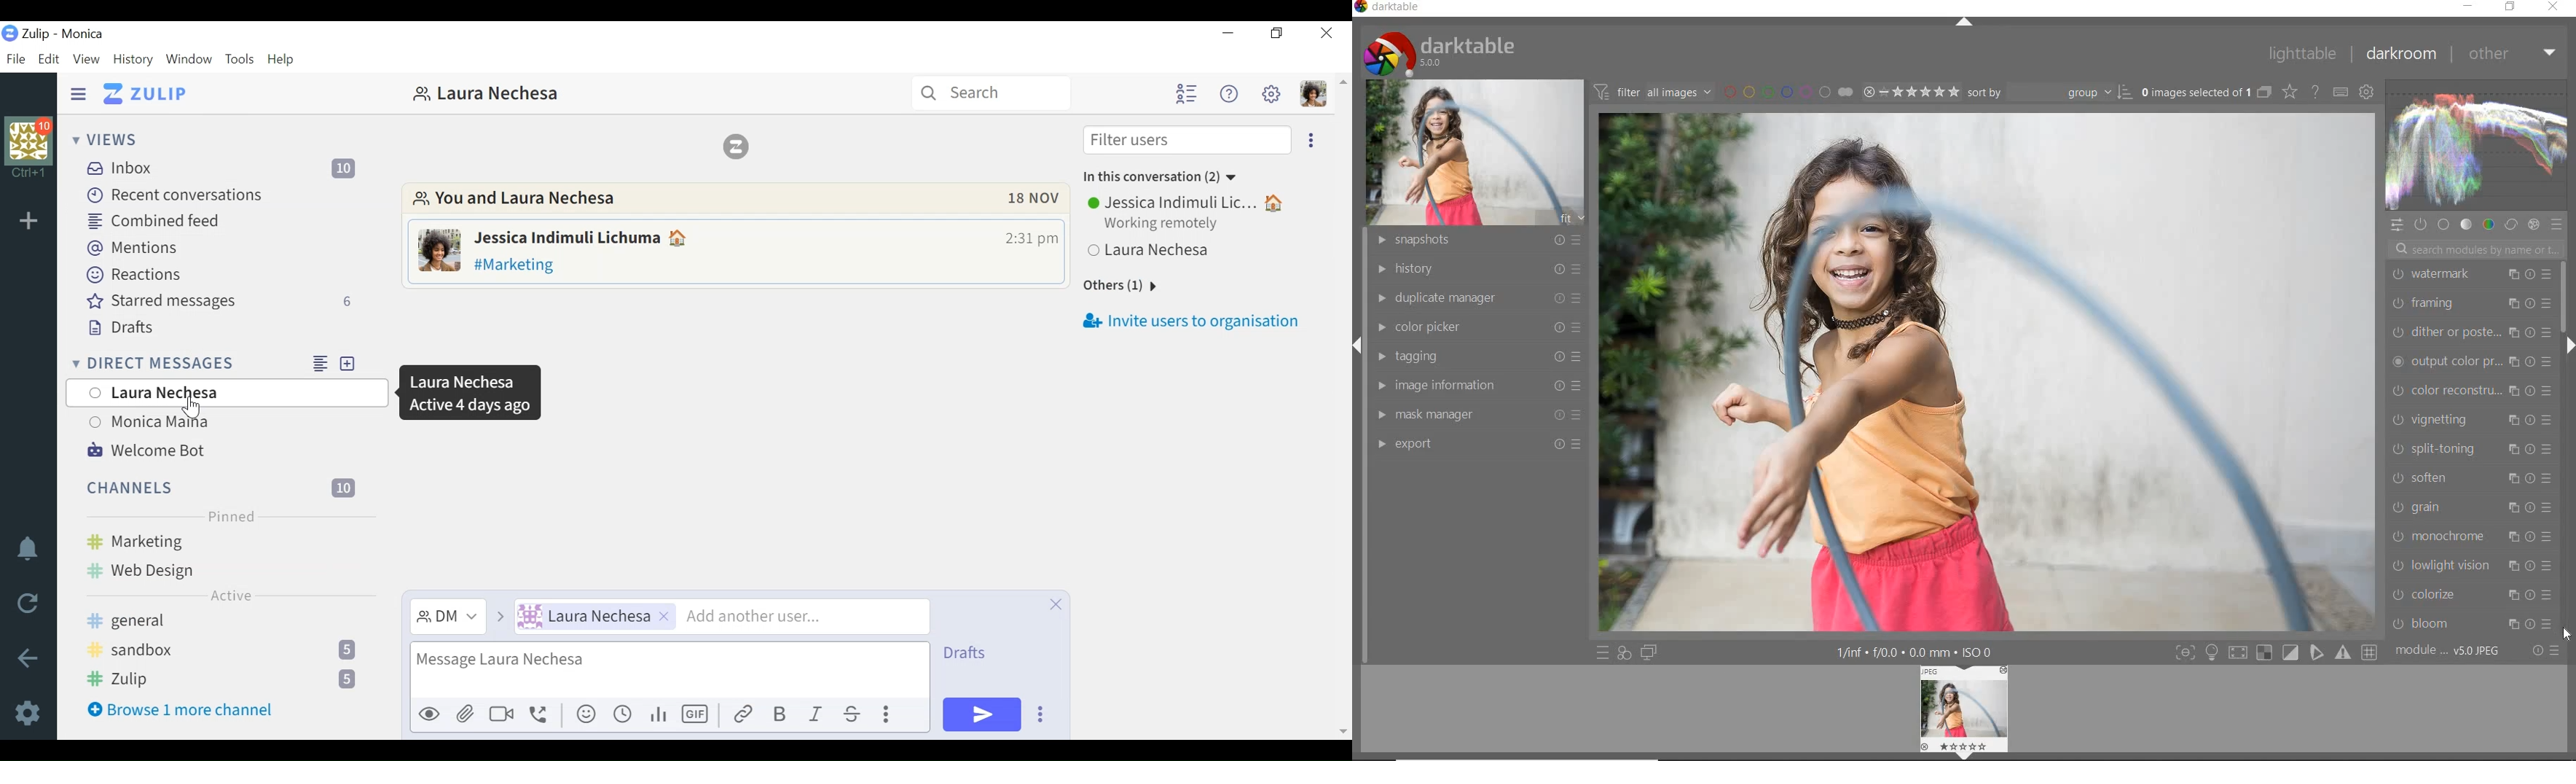  What do you see at coordinates (1038, 199) in the screenshot?
I see `Date` at bounding box center [1038, 199].